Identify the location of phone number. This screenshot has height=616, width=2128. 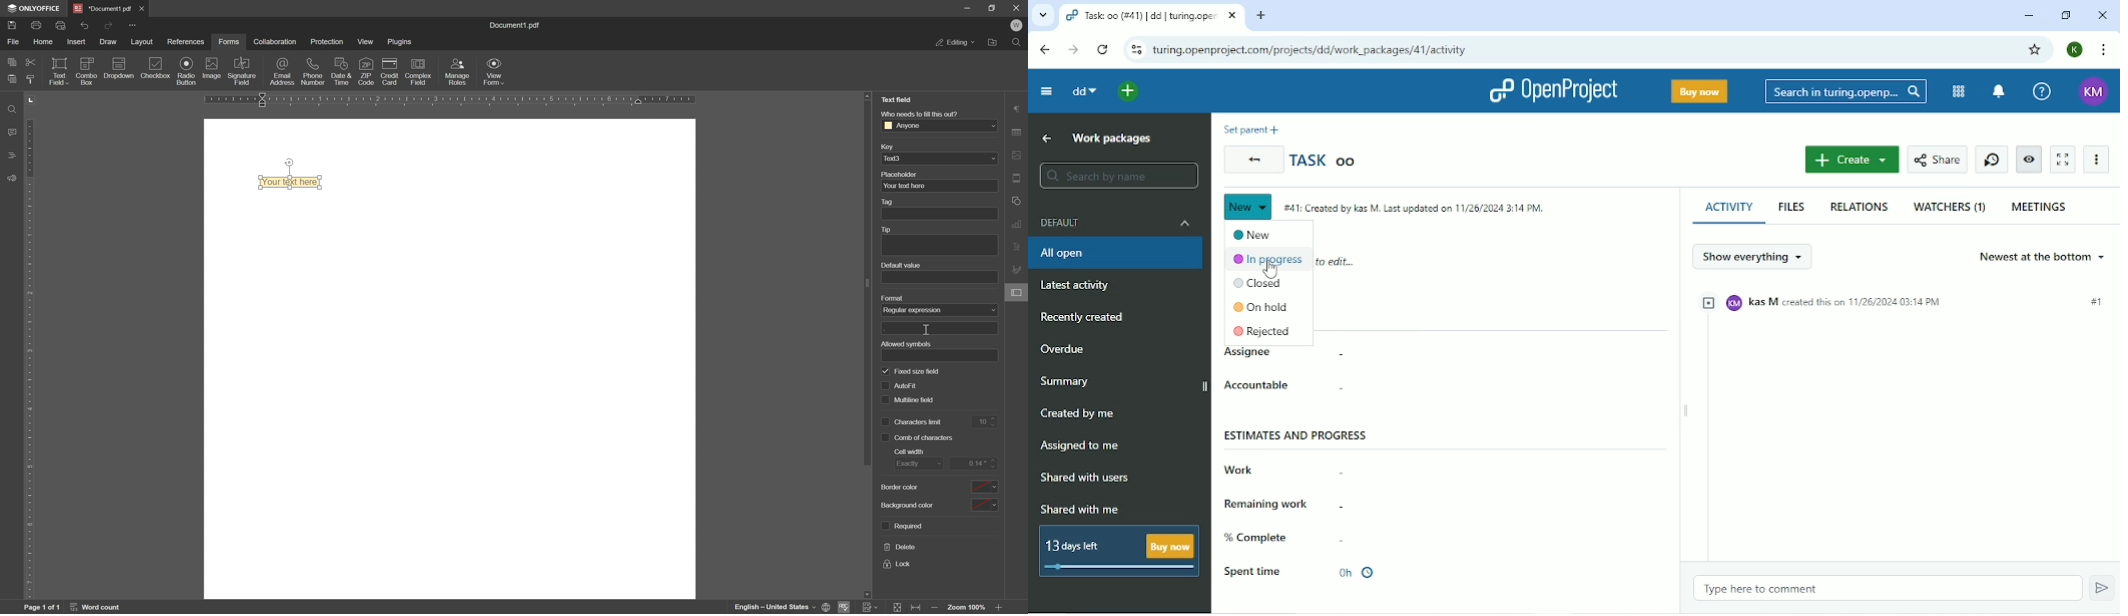
(314, 71).